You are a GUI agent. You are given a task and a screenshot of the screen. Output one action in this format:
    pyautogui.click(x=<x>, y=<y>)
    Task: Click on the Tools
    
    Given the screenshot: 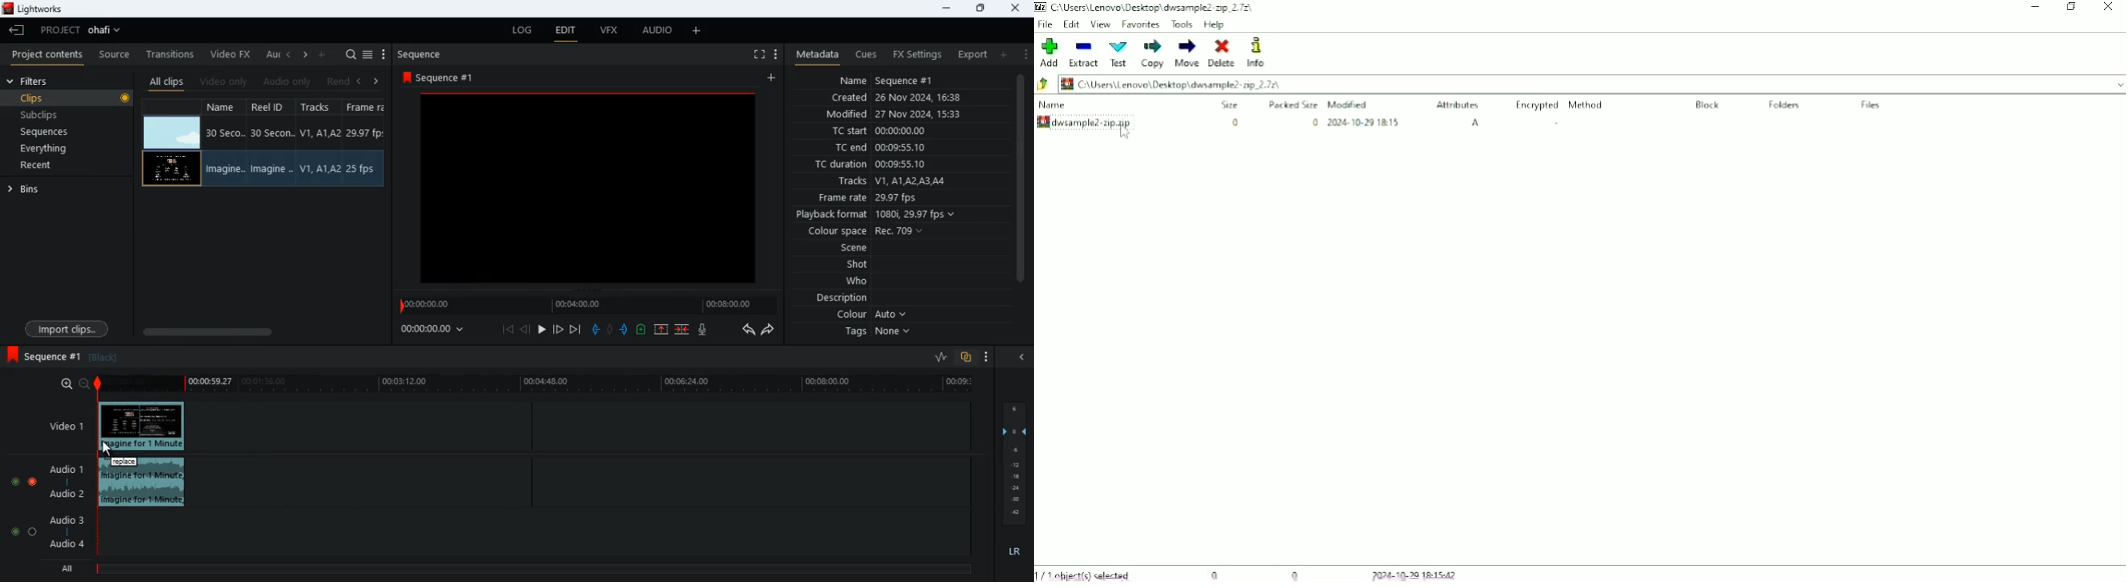 What is the action you would take?
    pyautogui.click(x=1182, y=24)
    